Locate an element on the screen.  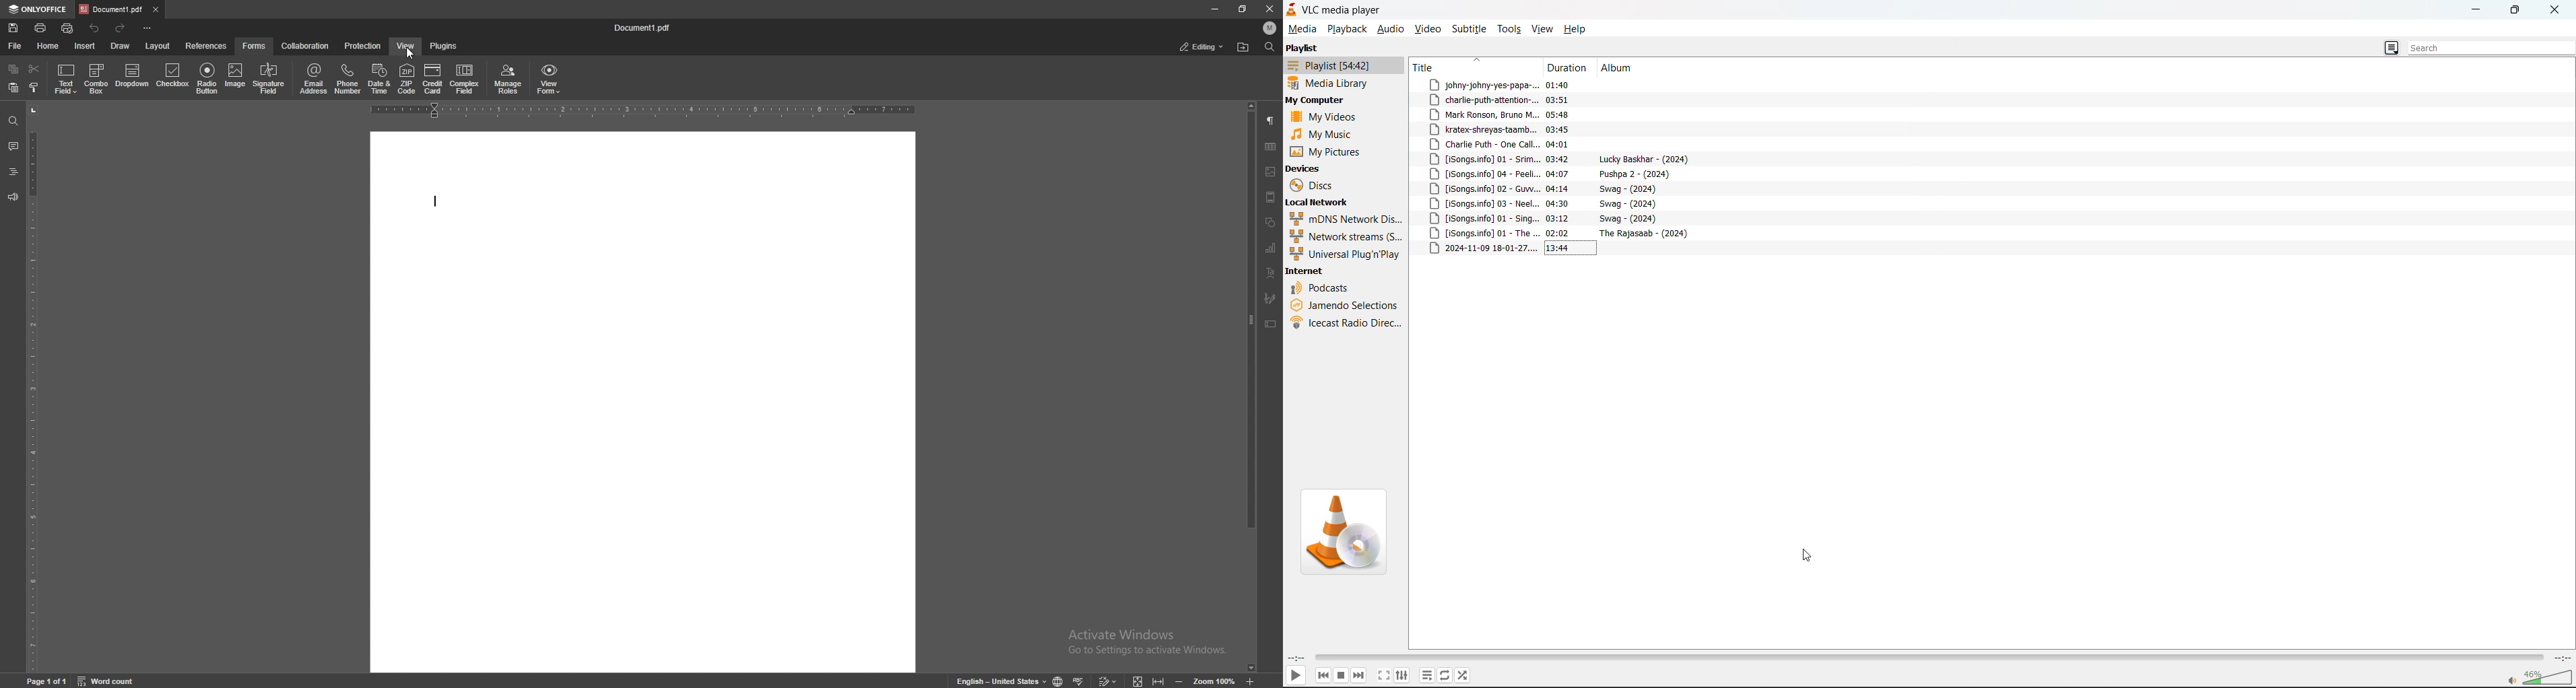
copy is located at coordinates (13, 70).